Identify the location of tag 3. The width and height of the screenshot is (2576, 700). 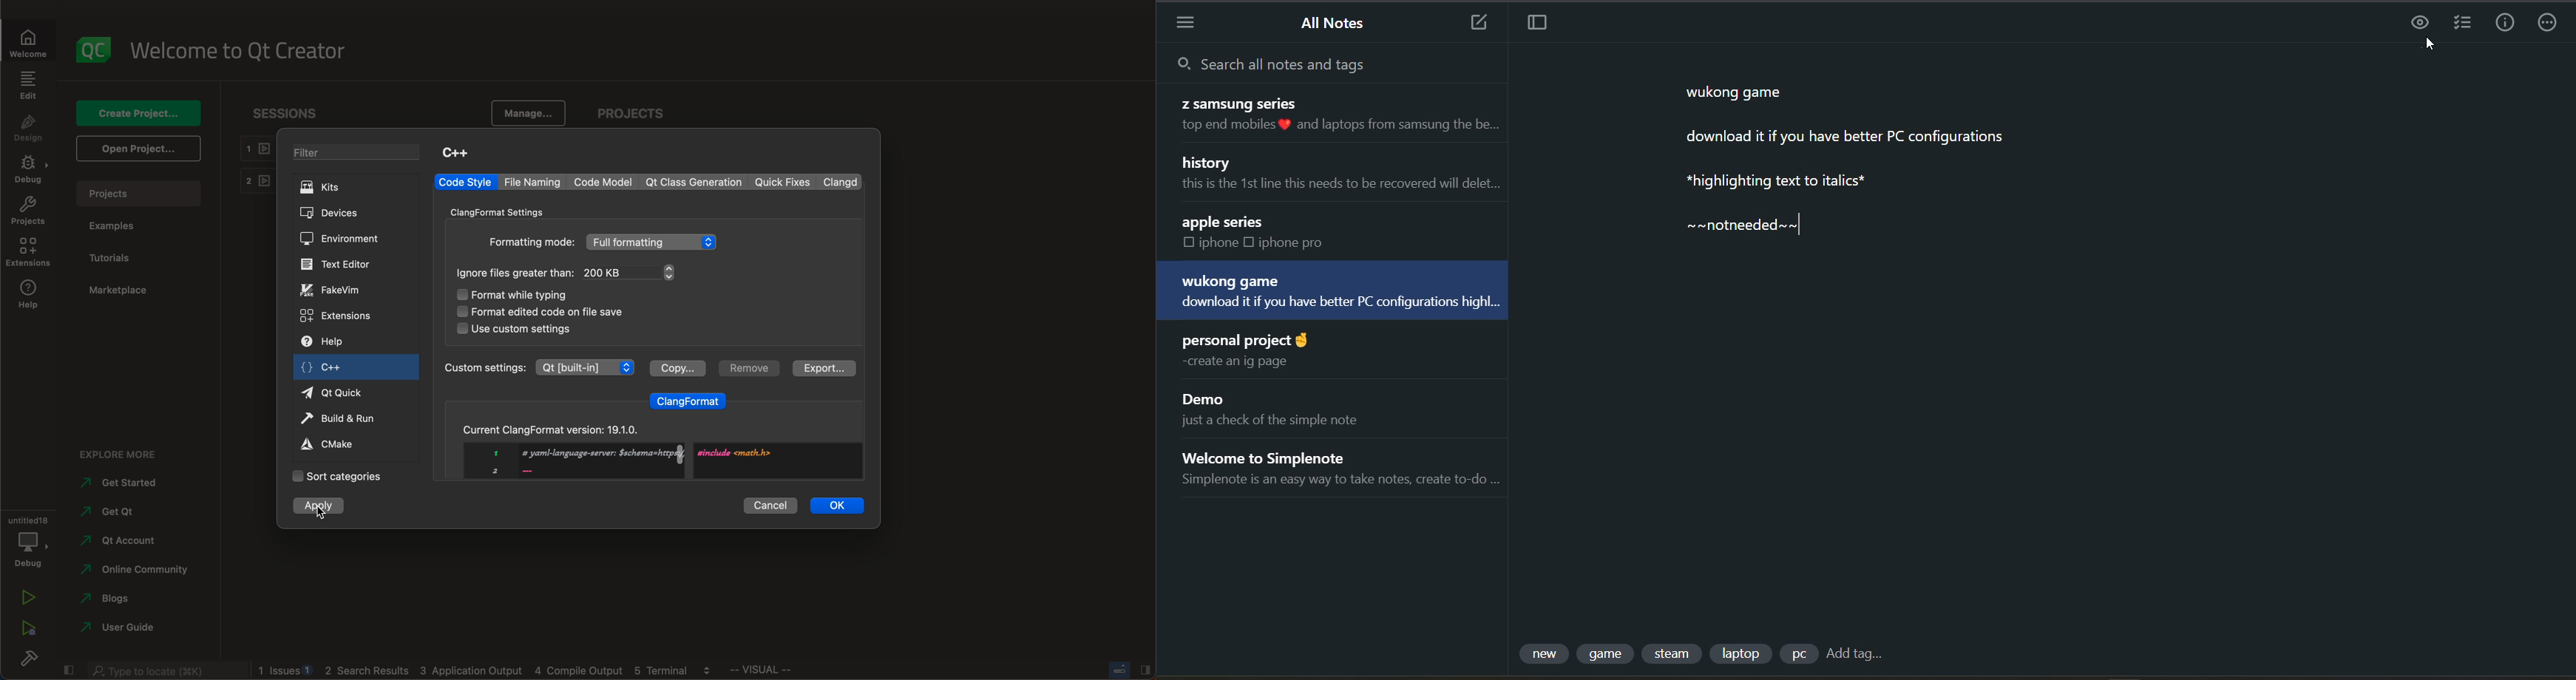
(1674, 654).